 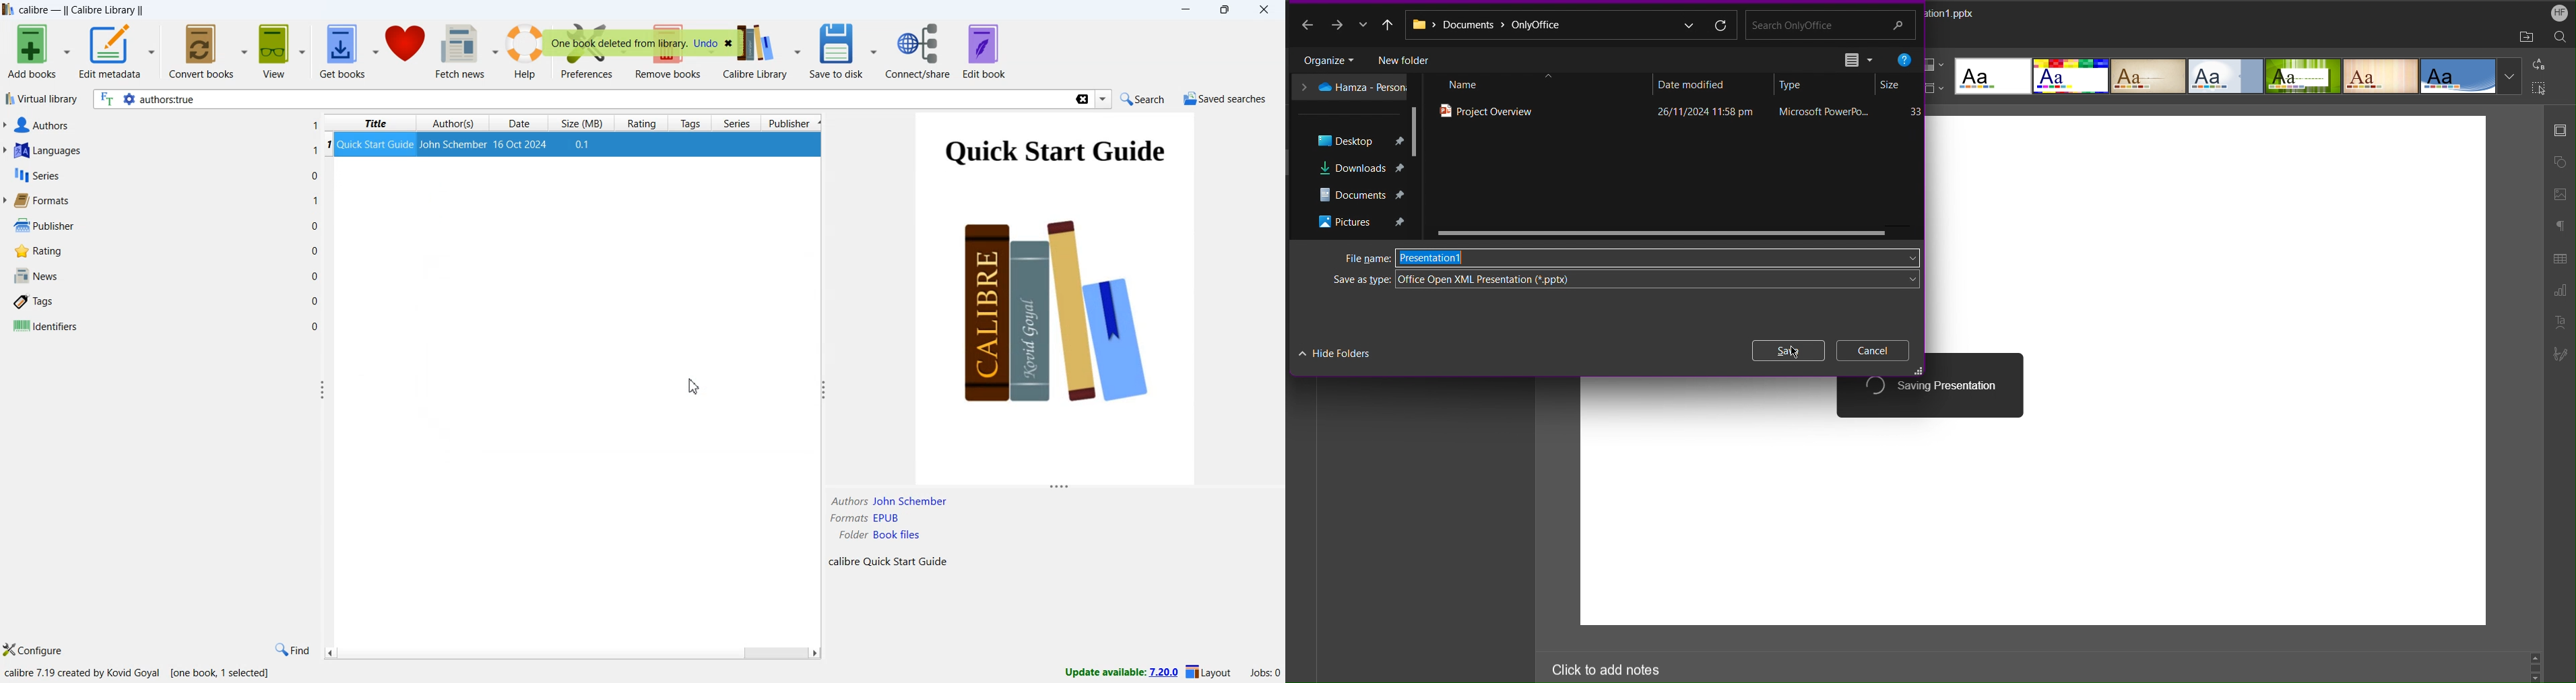 What do you see at coordinates (2536, 655) in the screenshot?
I see `Go up` at bounding box center [2536, 655].